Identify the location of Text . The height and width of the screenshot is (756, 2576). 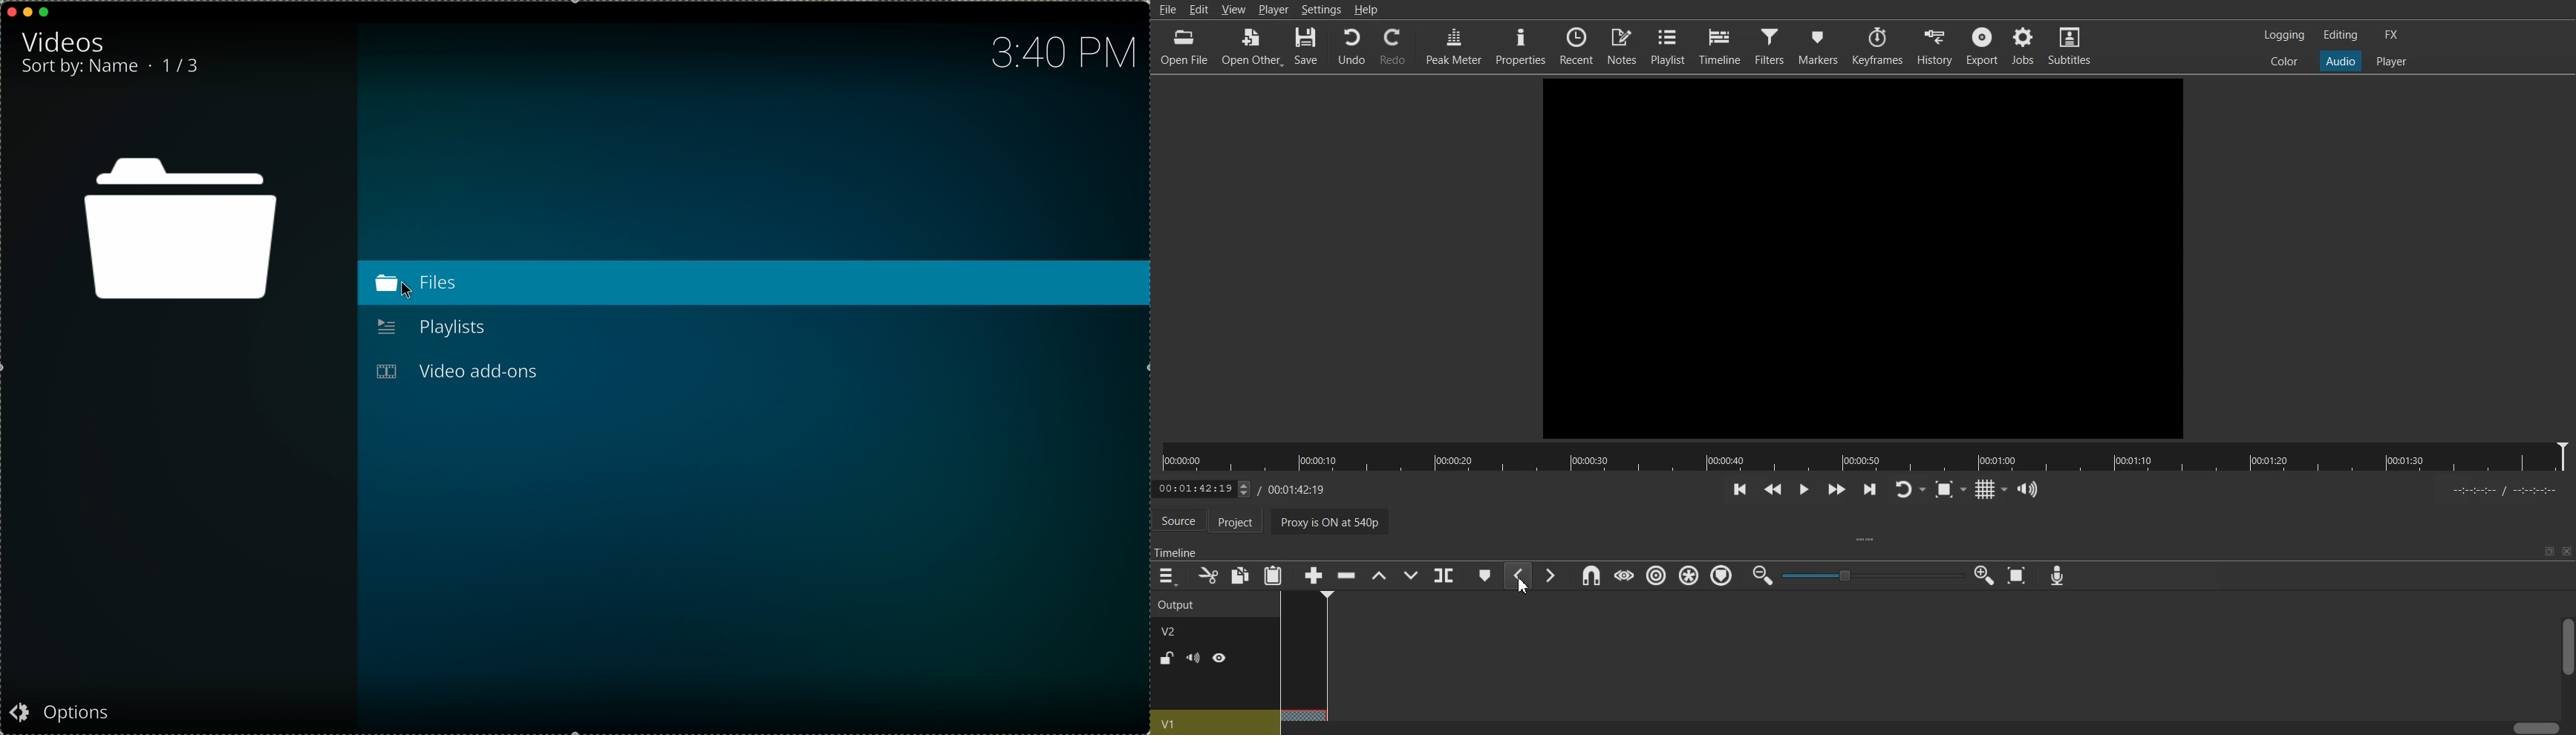
(1178, 617).